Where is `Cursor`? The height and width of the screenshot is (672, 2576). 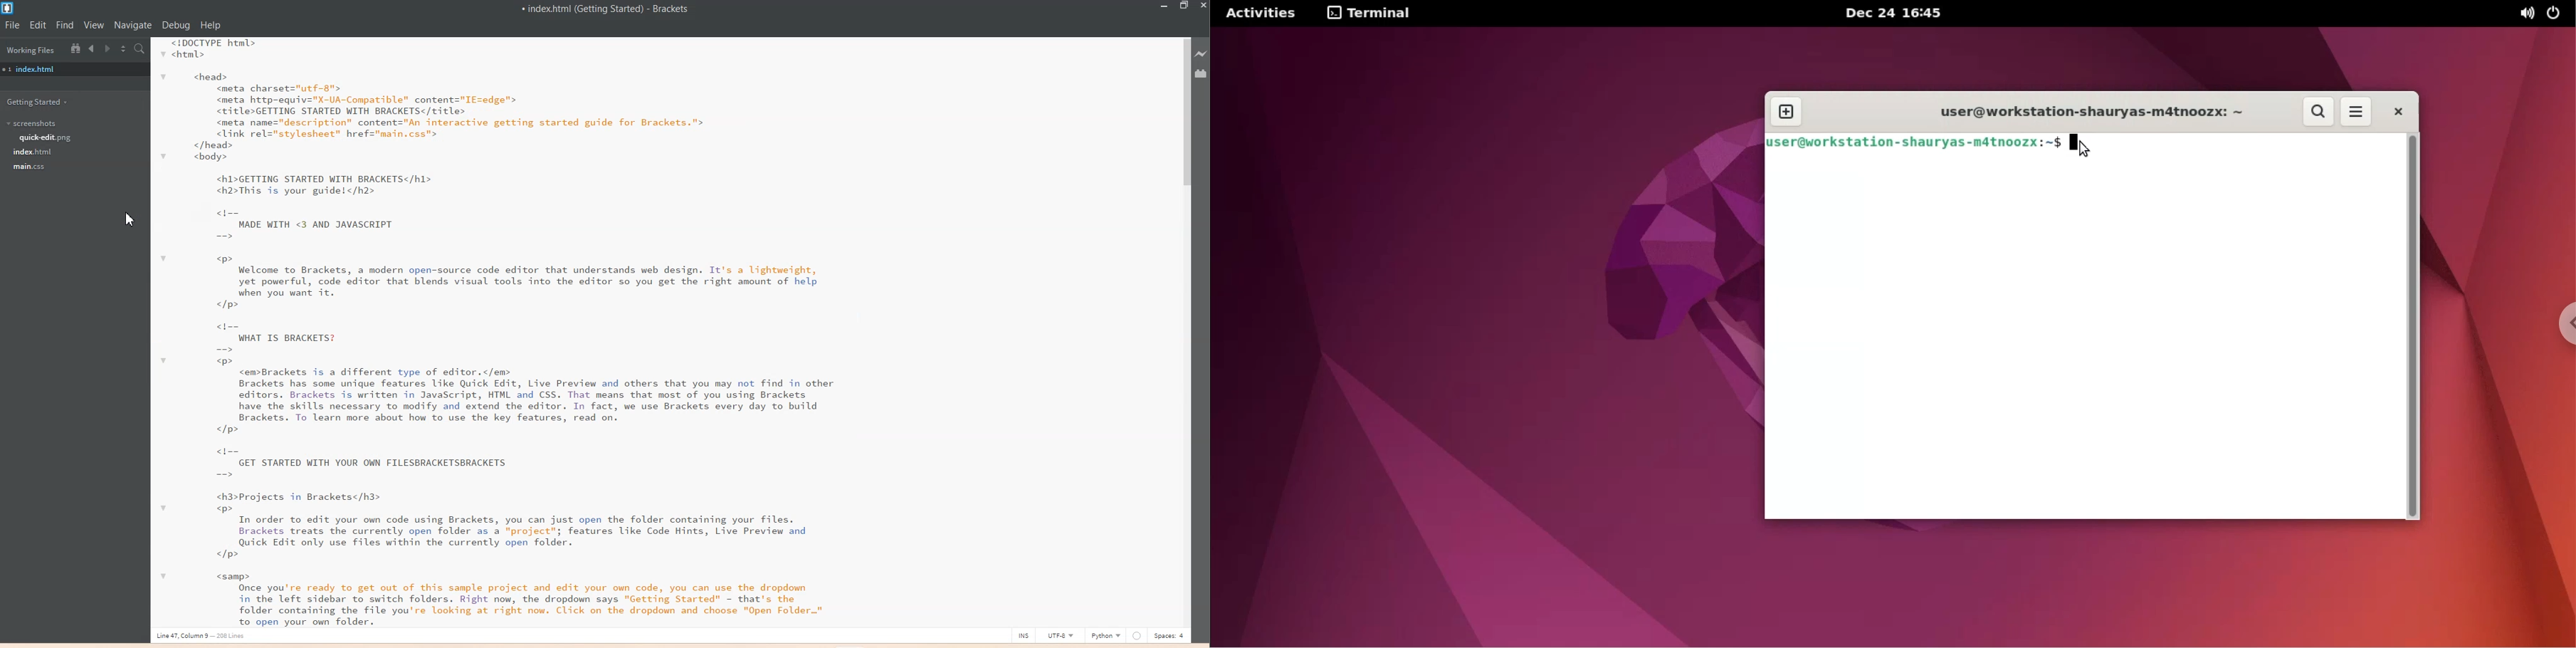 Cursor is located at coordinates (130, 221).